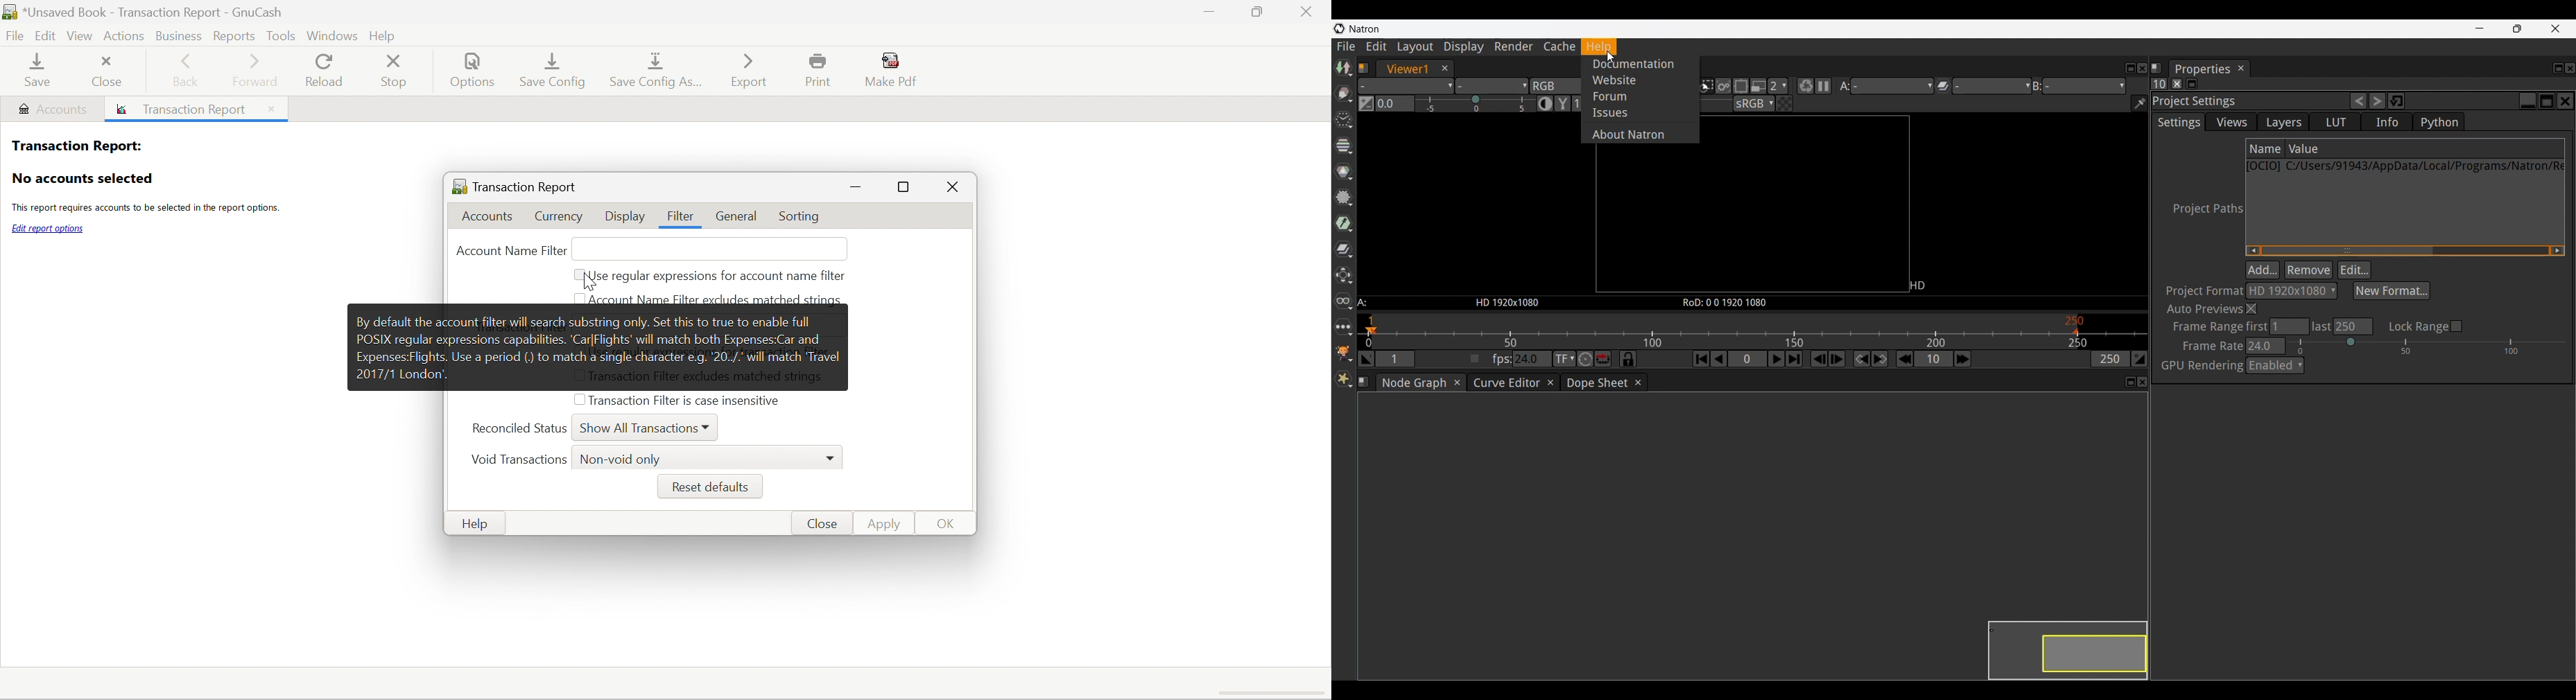  What do you see at coordinates (1603, 358) in the screenshot?
I see `Loop/Bounce/Stop` at bounding box center [1603, 358].